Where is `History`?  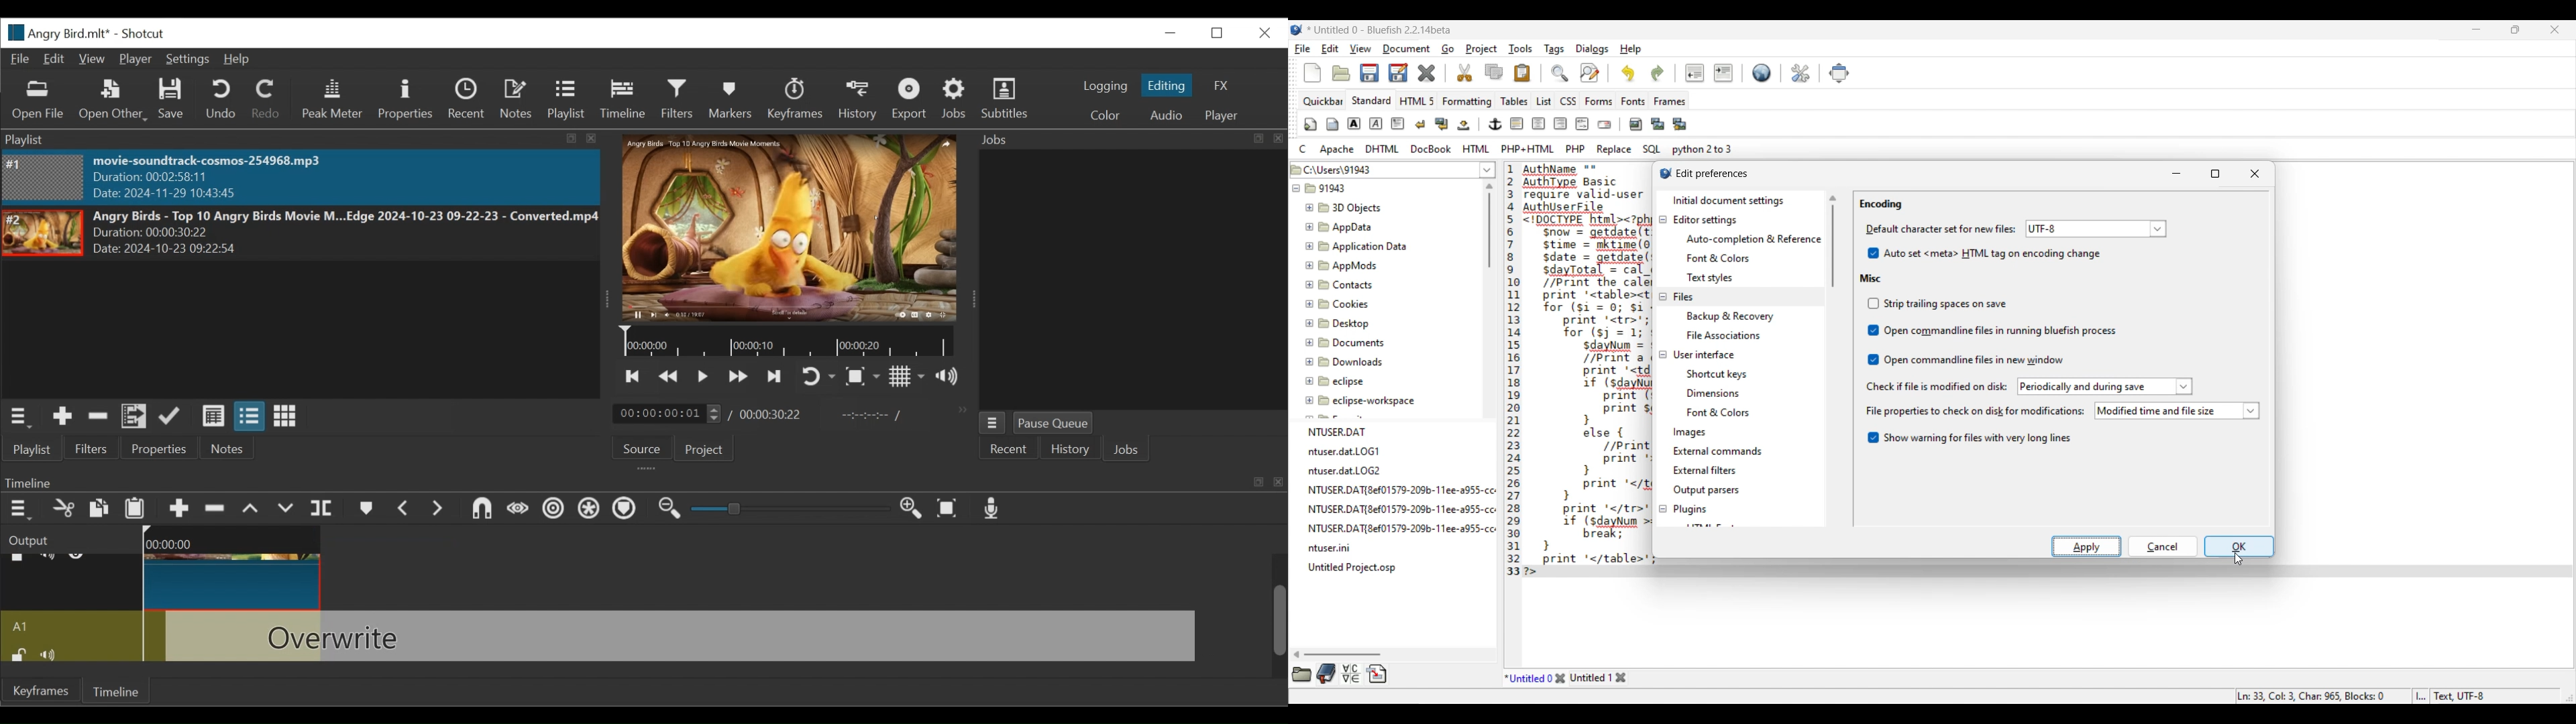 History is located at coordinates (1069, 449).